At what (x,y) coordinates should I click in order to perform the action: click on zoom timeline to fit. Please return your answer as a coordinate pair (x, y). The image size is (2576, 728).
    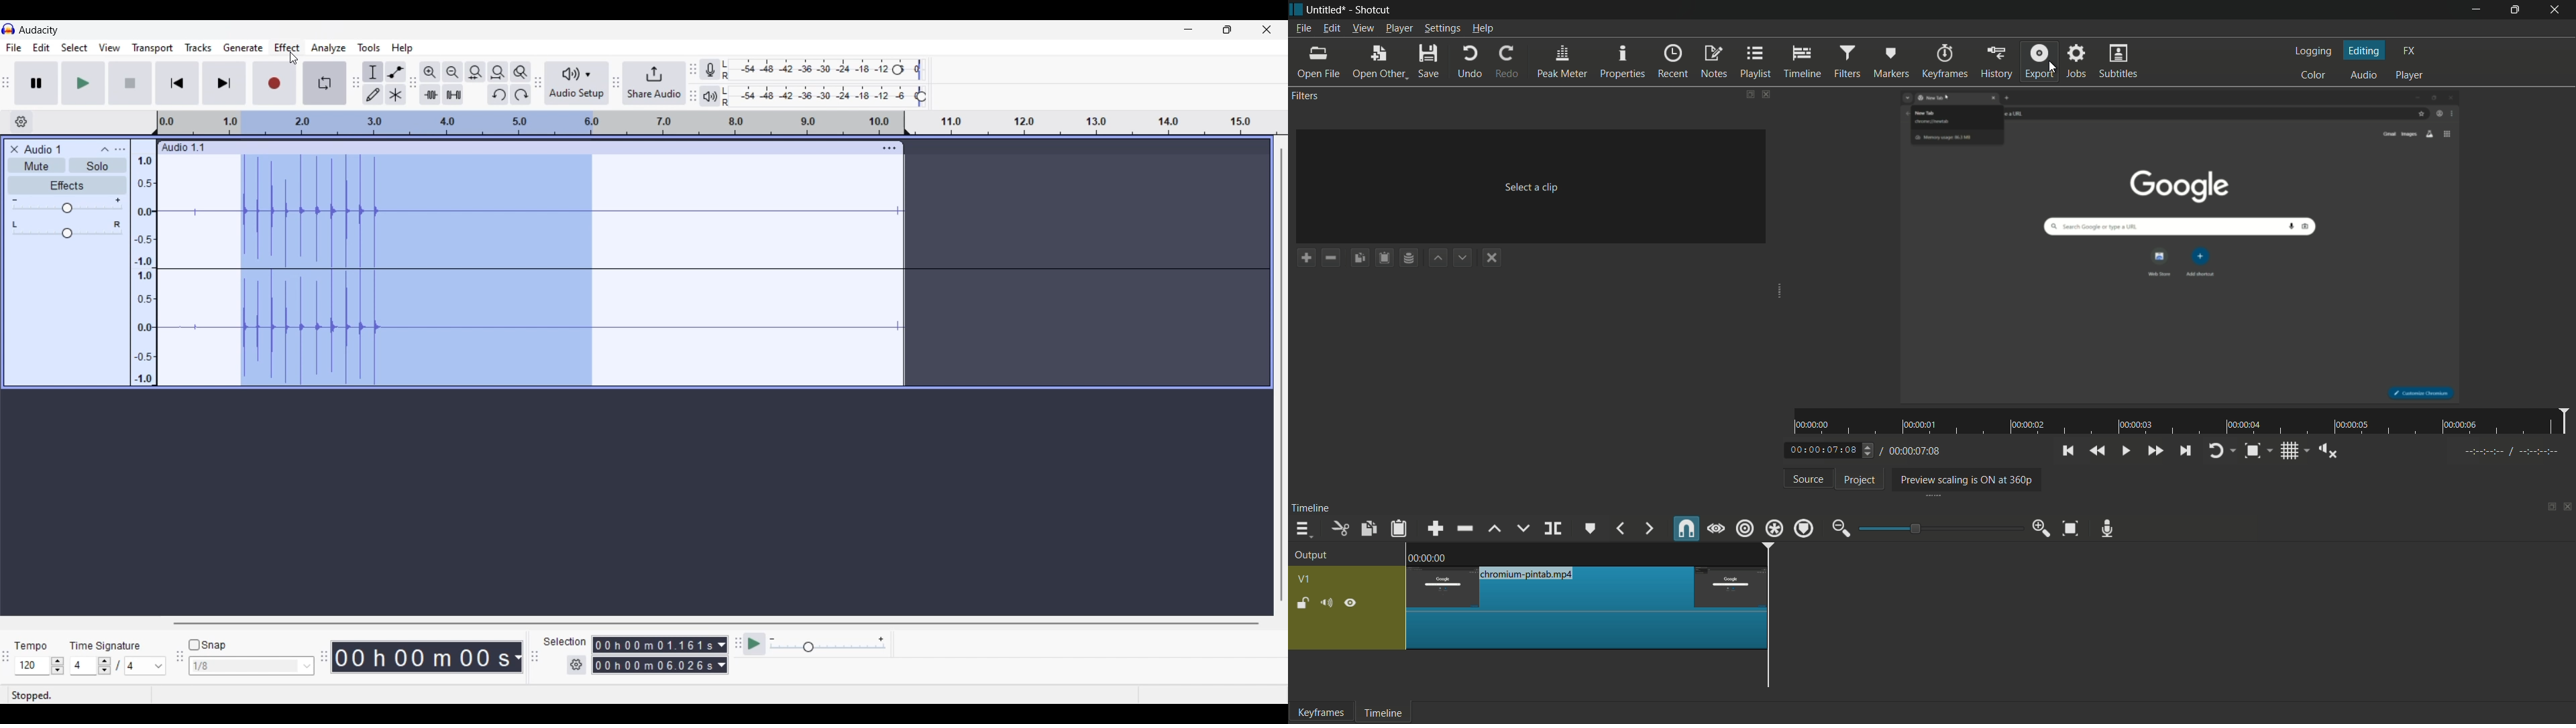
    Looking at the image, I should click on (2074, 528).